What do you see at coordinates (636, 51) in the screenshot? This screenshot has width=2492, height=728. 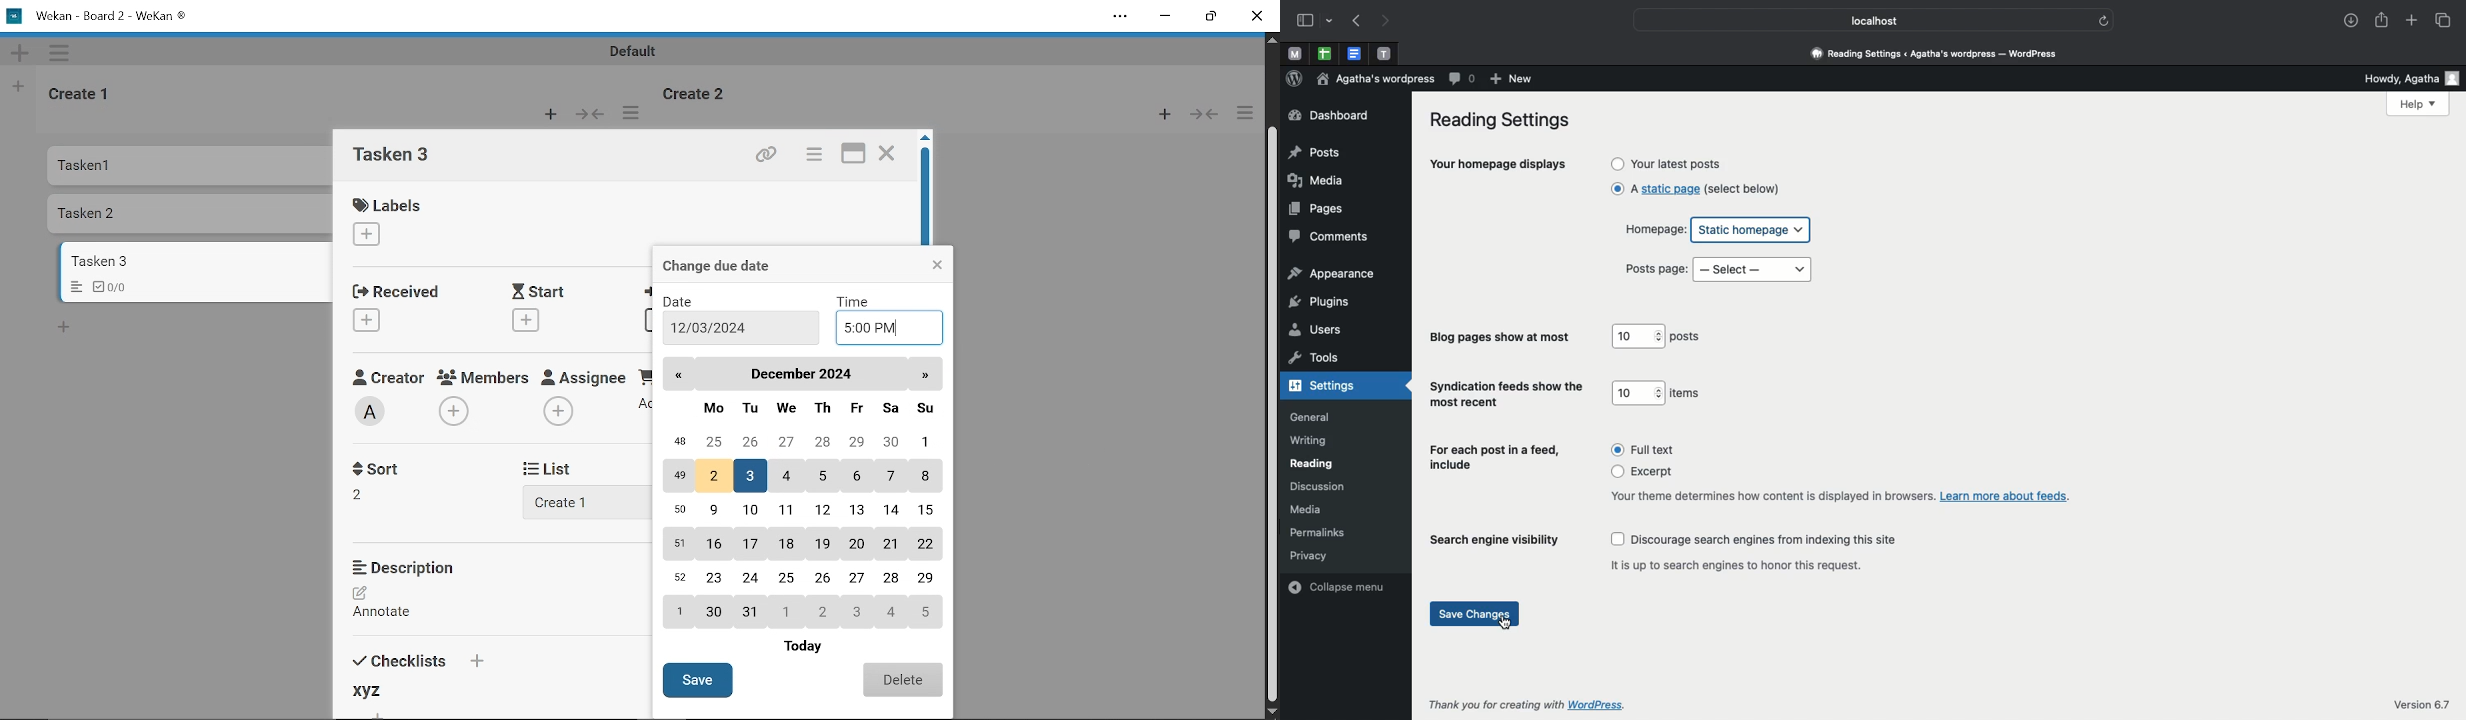 I see `Default` at bounding box center [636, 51].